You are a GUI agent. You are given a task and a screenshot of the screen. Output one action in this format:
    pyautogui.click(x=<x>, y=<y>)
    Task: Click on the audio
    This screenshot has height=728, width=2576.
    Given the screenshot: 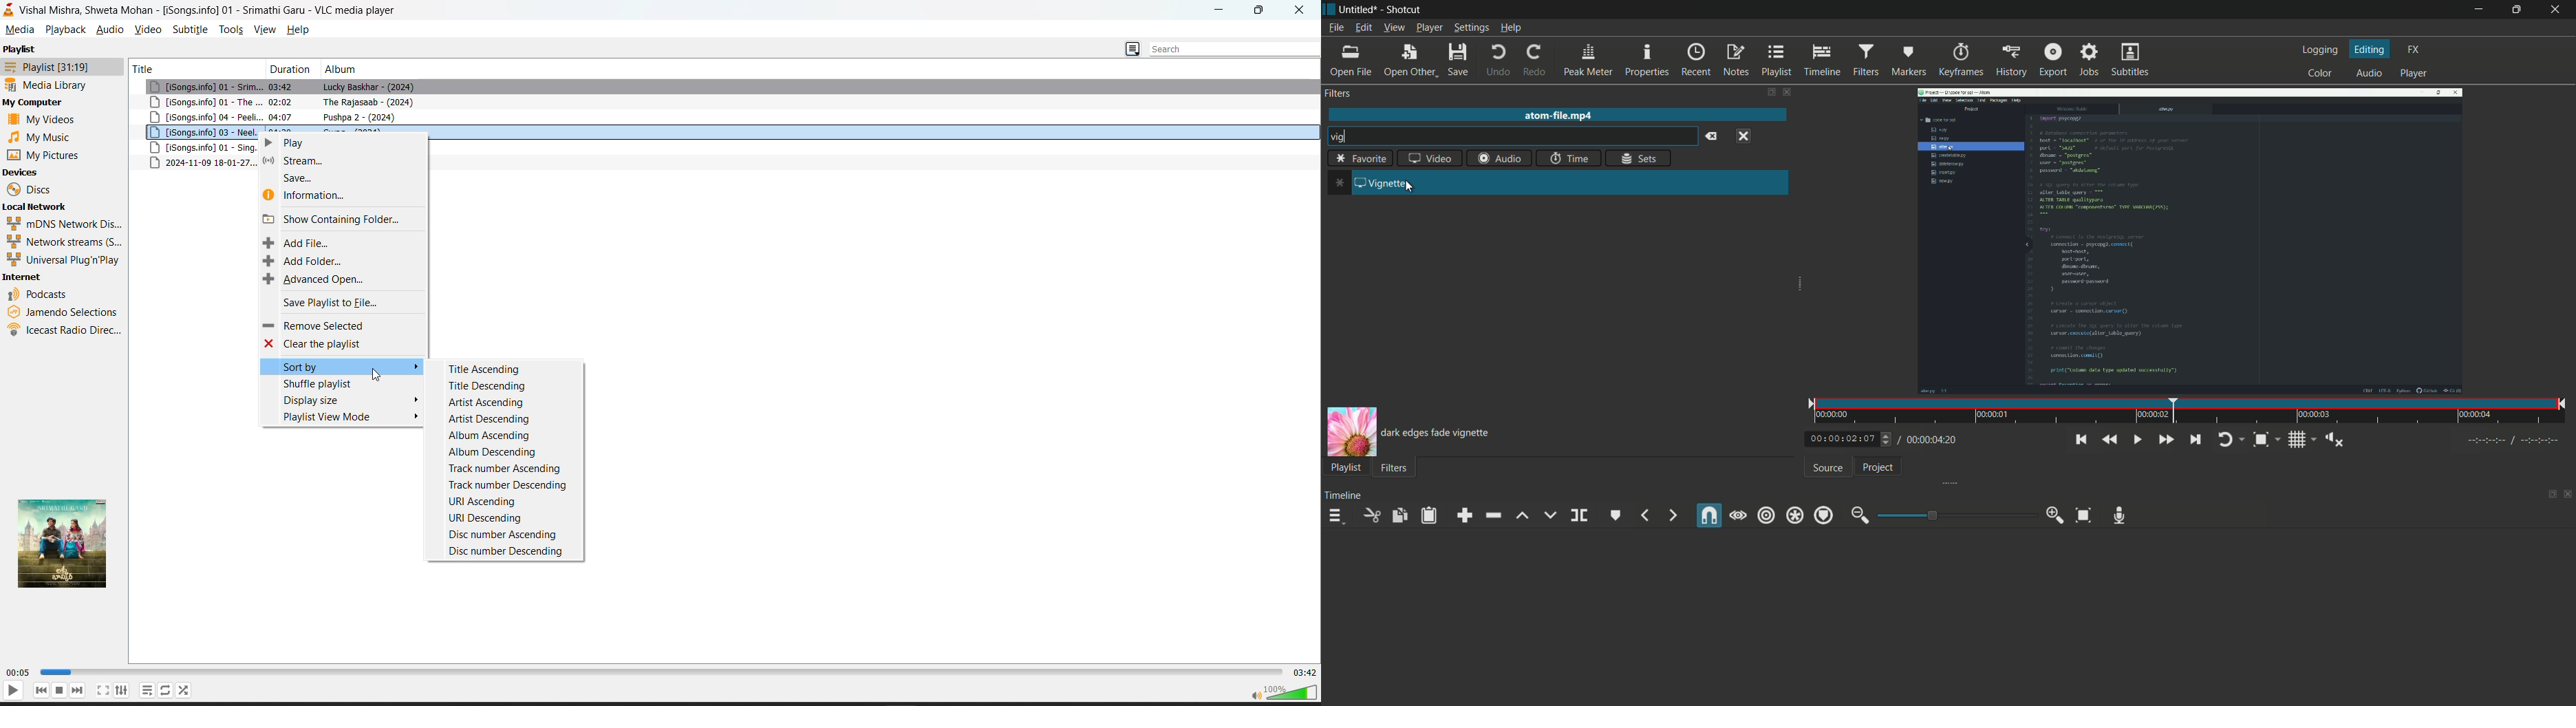 What is the action you would take?
    pyautogui.click(x=111, y=28)
    